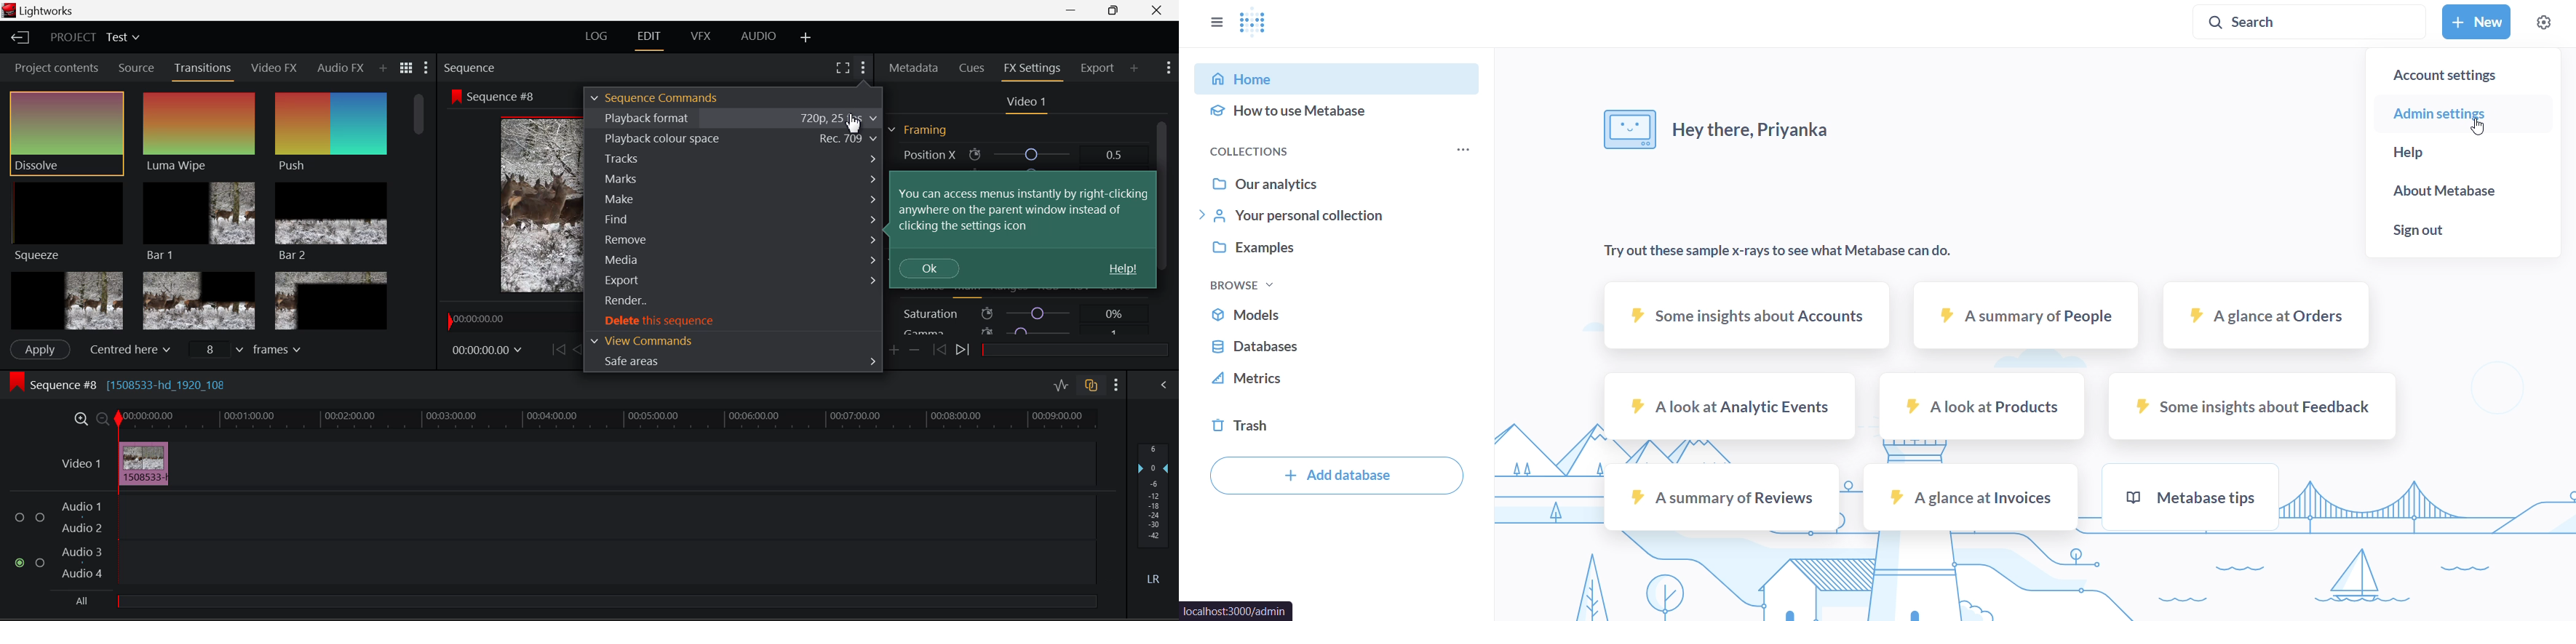  I want to click on Cues, so click(972, 66).